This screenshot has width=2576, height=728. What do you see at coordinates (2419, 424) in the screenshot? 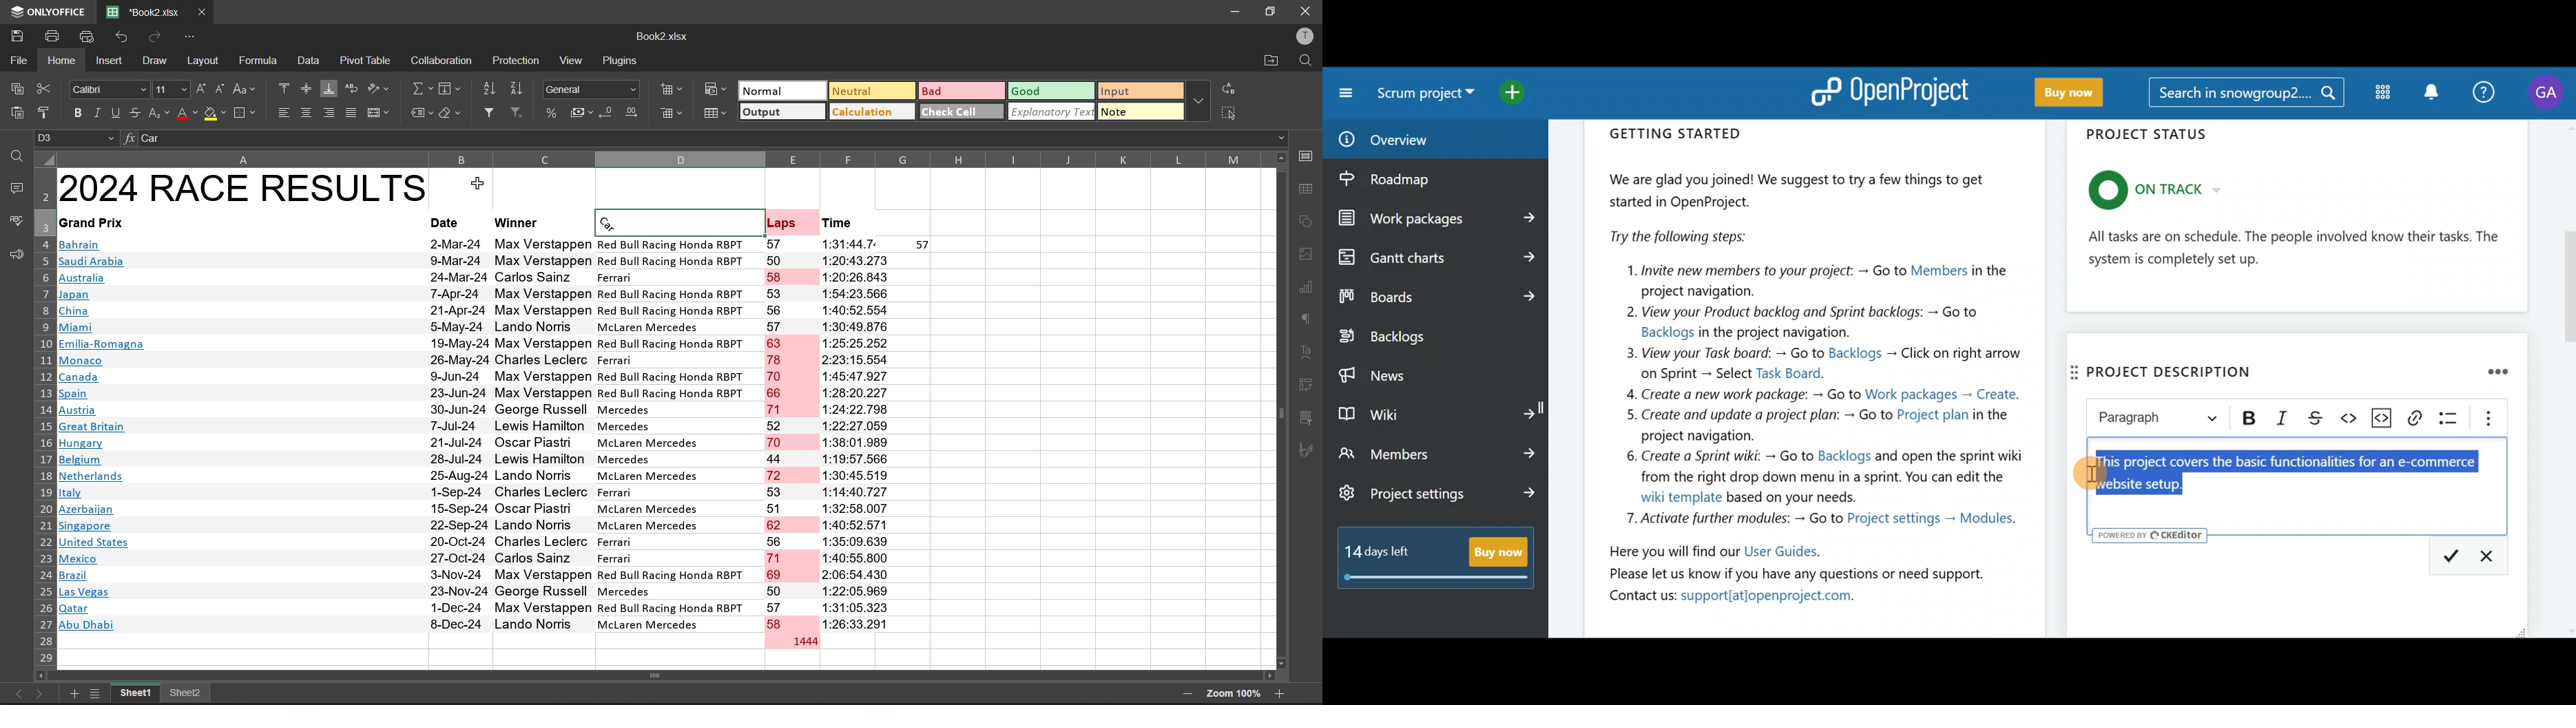
I see `Link` at bounding box center [2419, 424].